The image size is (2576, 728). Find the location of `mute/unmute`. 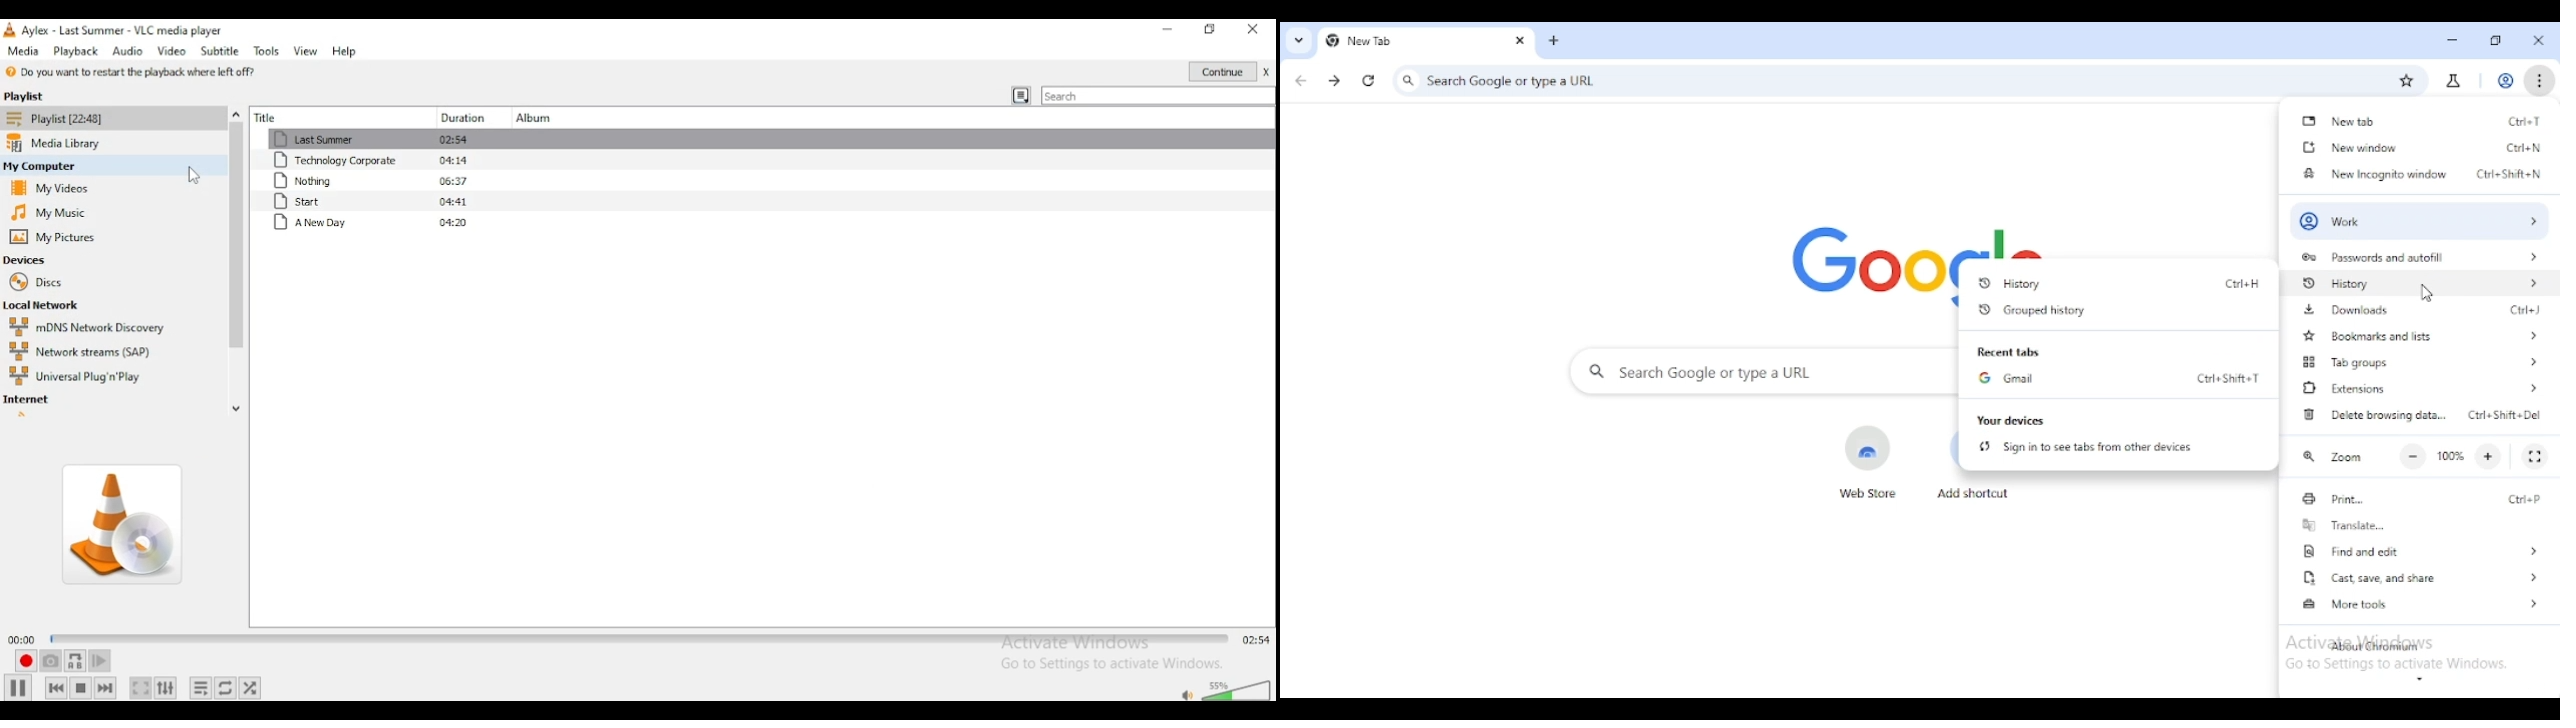

mute/unmute is located at coordinates (1186, 694).